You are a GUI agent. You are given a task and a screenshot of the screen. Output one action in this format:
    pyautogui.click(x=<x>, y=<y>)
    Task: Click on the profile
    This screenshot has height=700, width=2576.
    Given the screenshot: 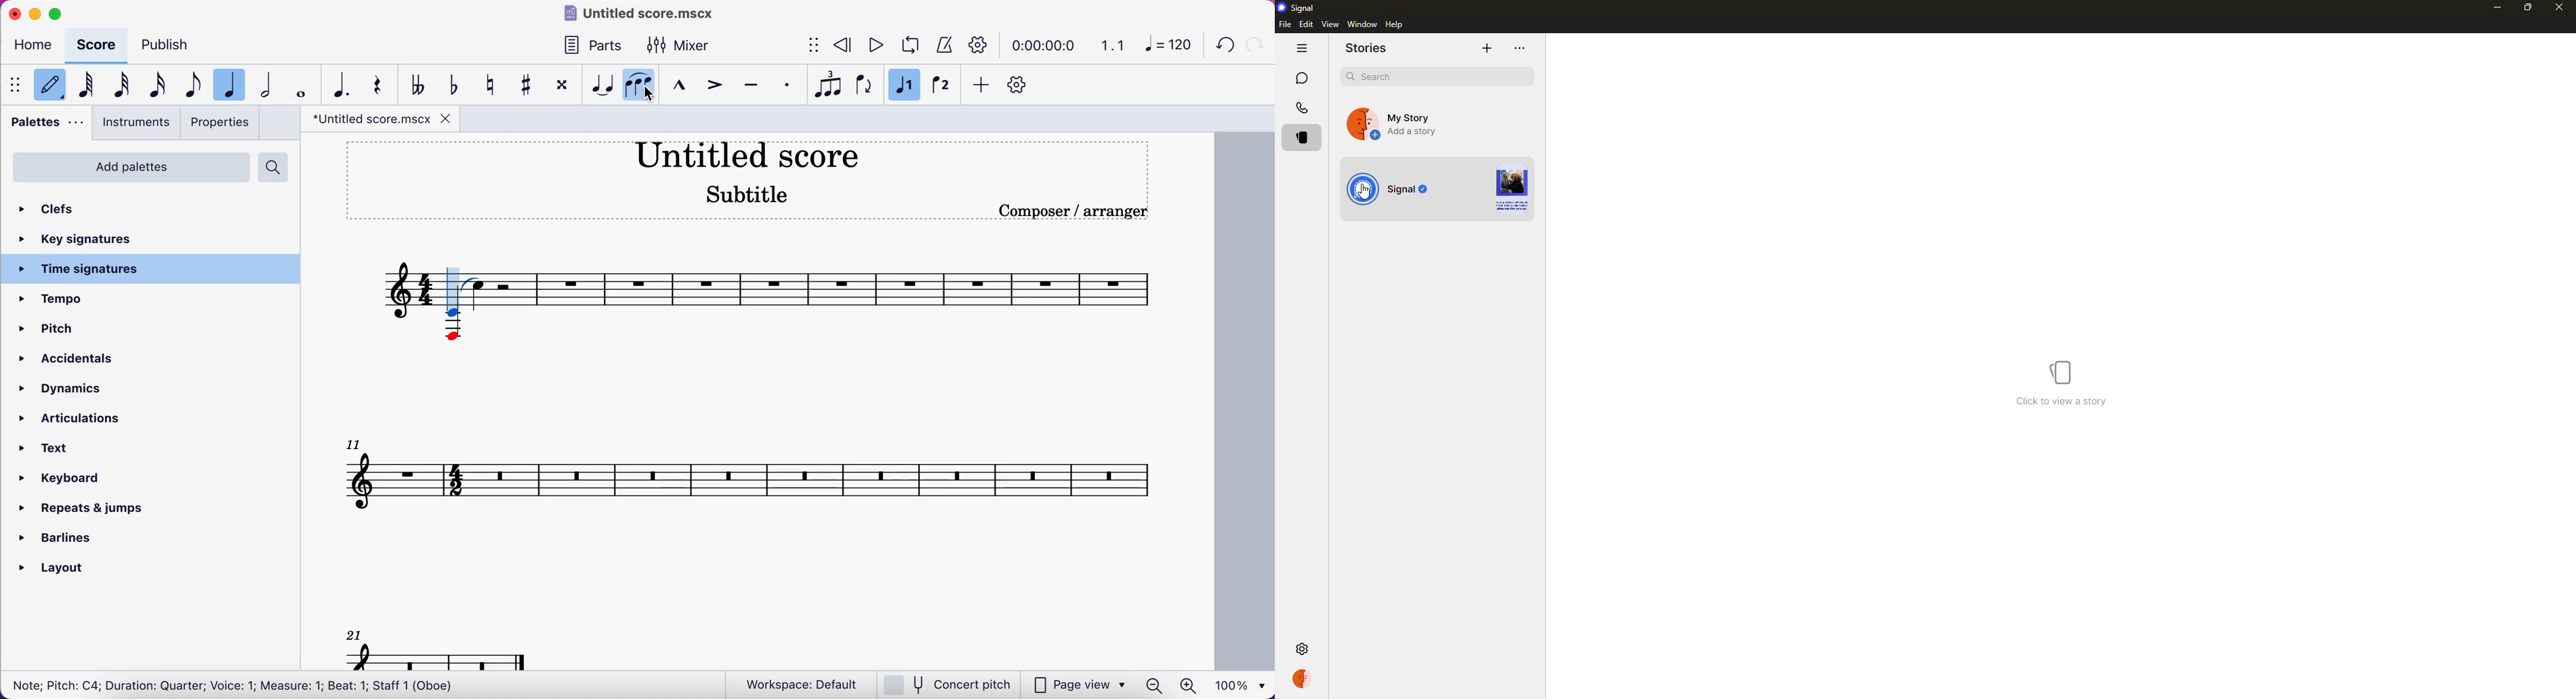 What is the action you would take?
    pyautogui.click(x=1306, y=679)
    